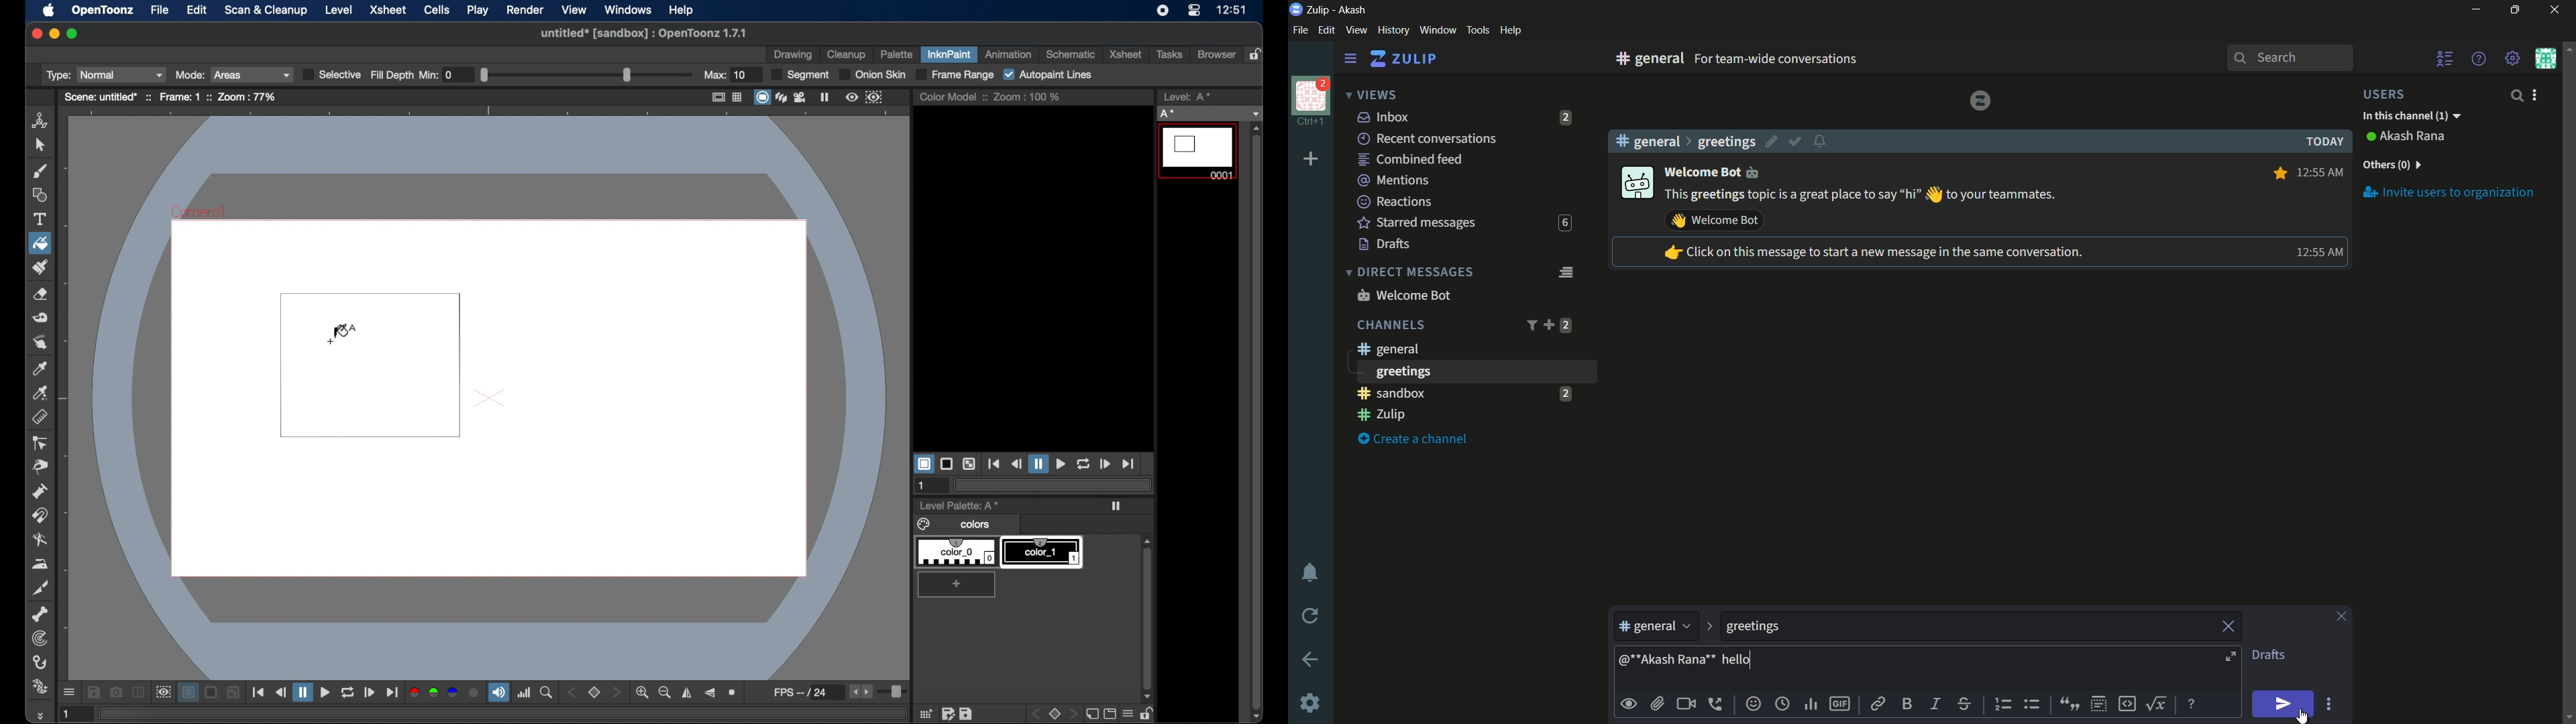 The height and width of the screenshot is (728, 2576). What do you see at coordinates (628, 9) in the screenshot?
I see `windows` at bounding box center [628, 9].